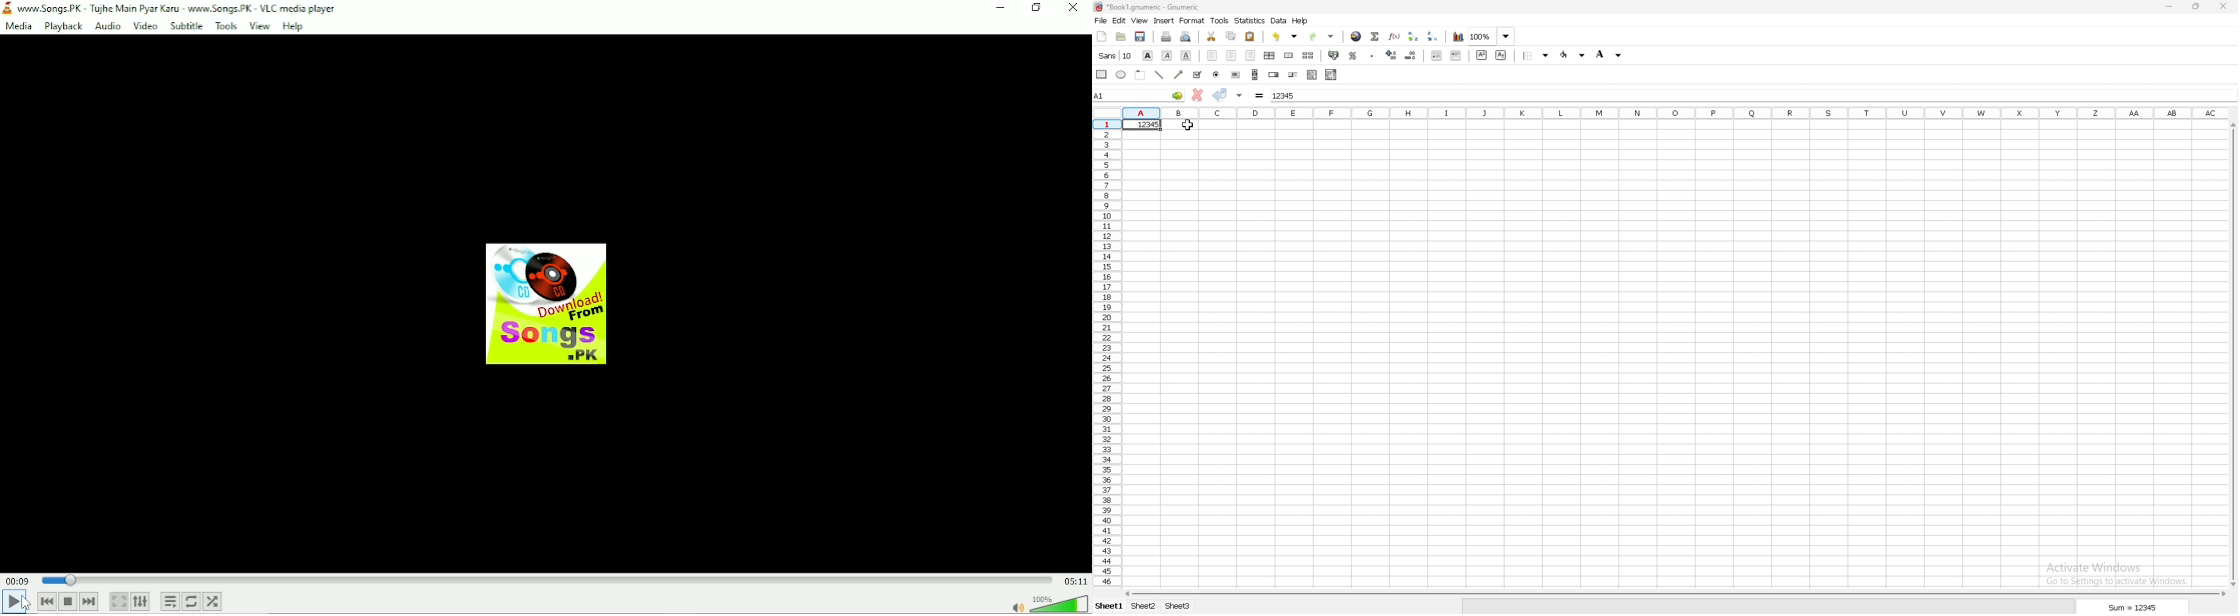  Describe the element at coordinates (1334, 56) in the screenshot. I see `accounting` at that location.